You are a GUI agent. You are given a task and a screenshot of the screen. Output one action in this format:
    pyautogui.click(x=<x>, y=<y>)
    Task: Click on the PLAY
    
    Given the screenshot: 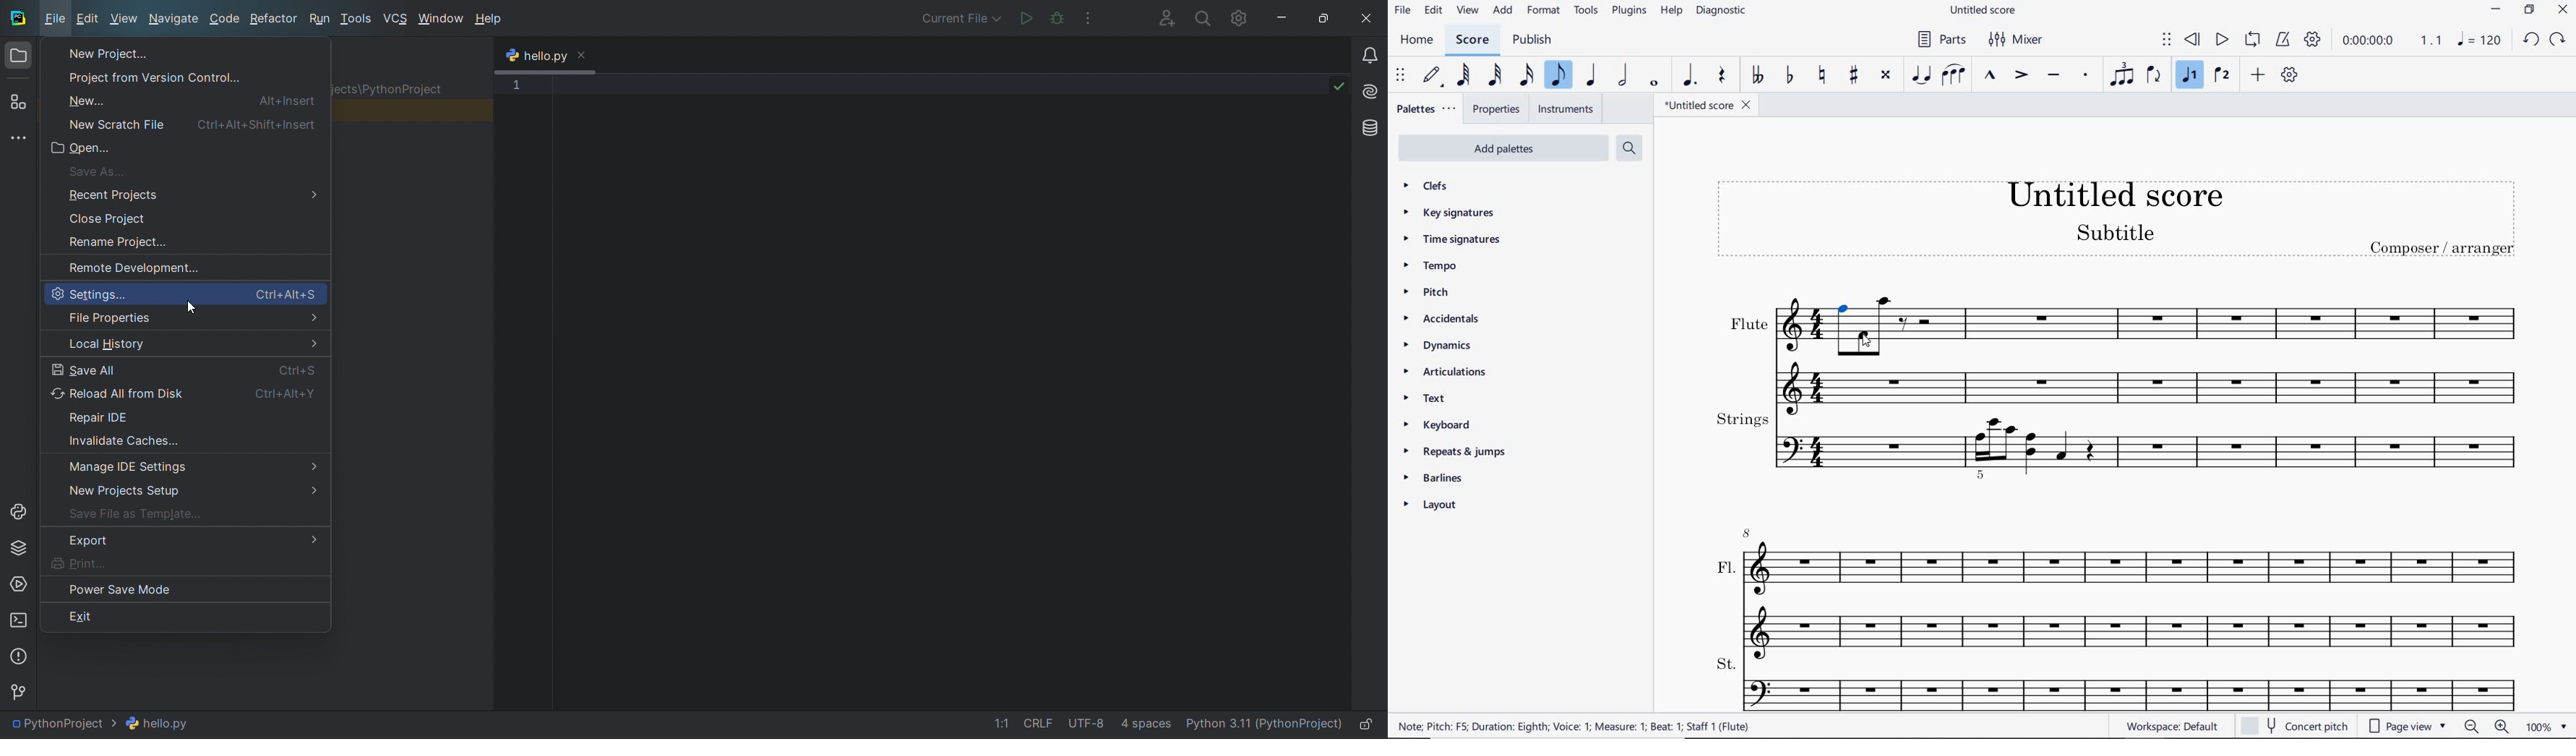 What is the action you would take?
    pyautogui.click(x=2222, y=39)
    